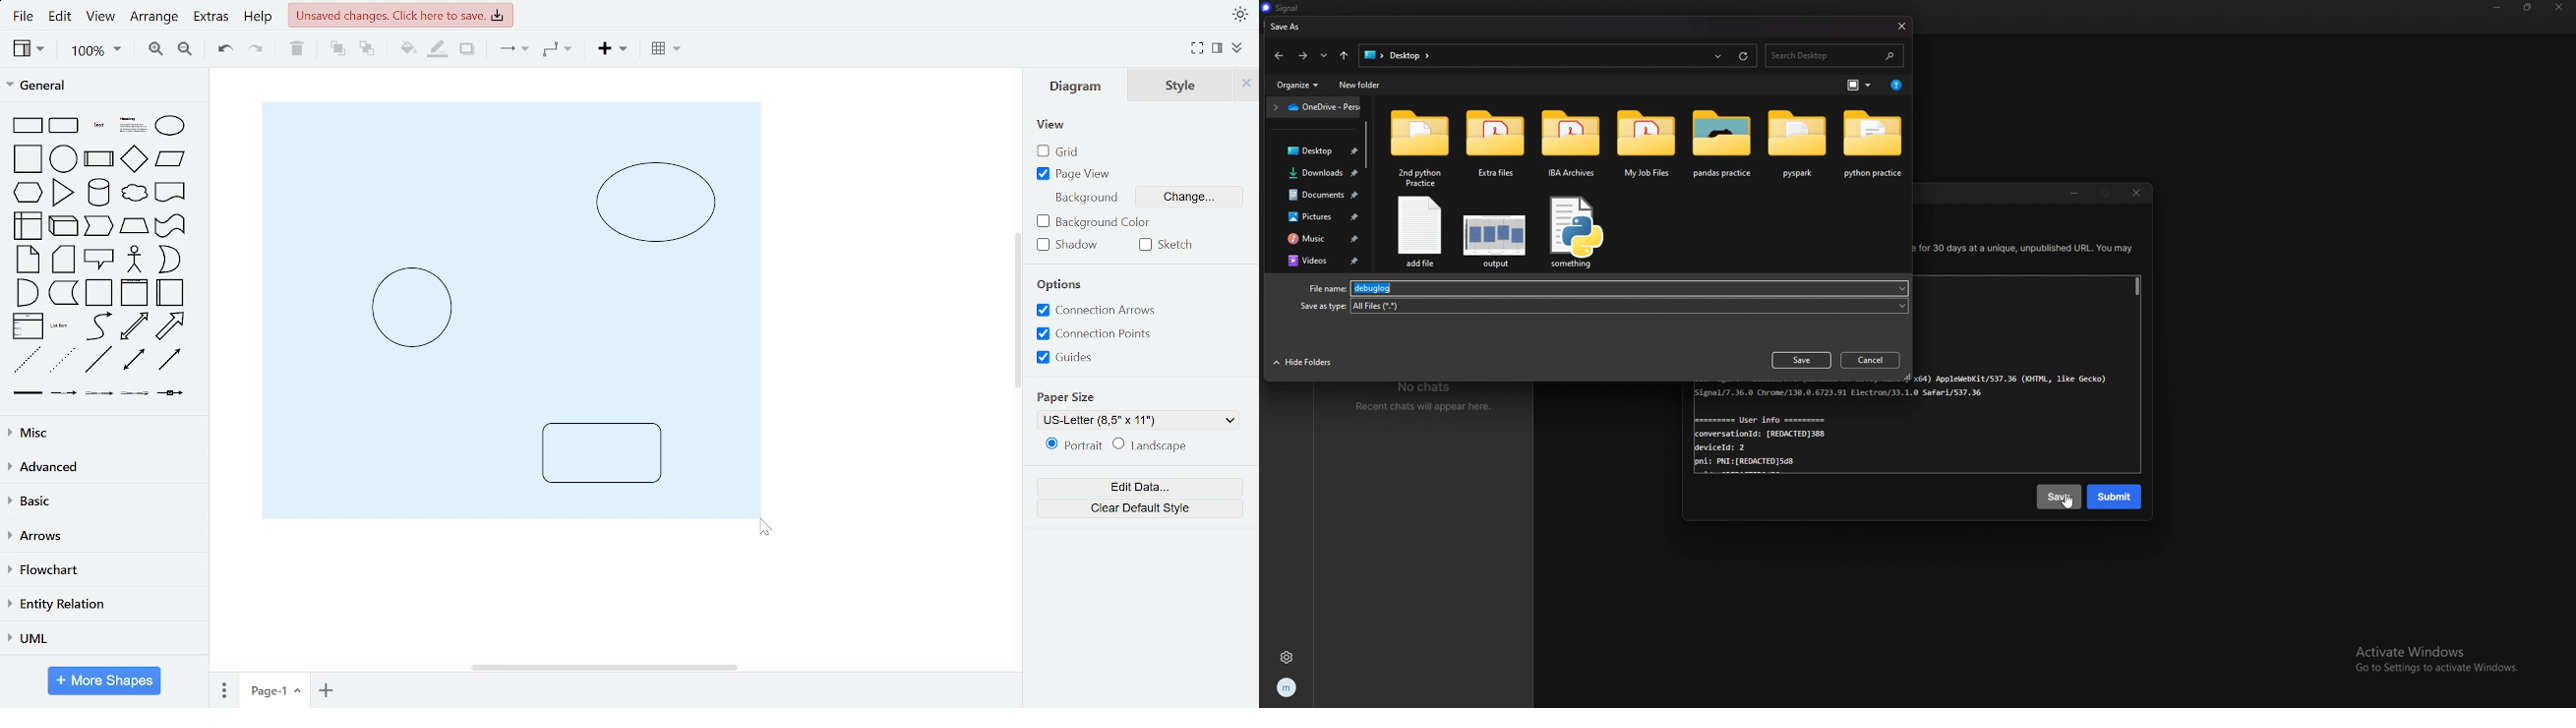  Describe the element at coordinates (1191, 195) in the screenshot. I see `change background` at that location.